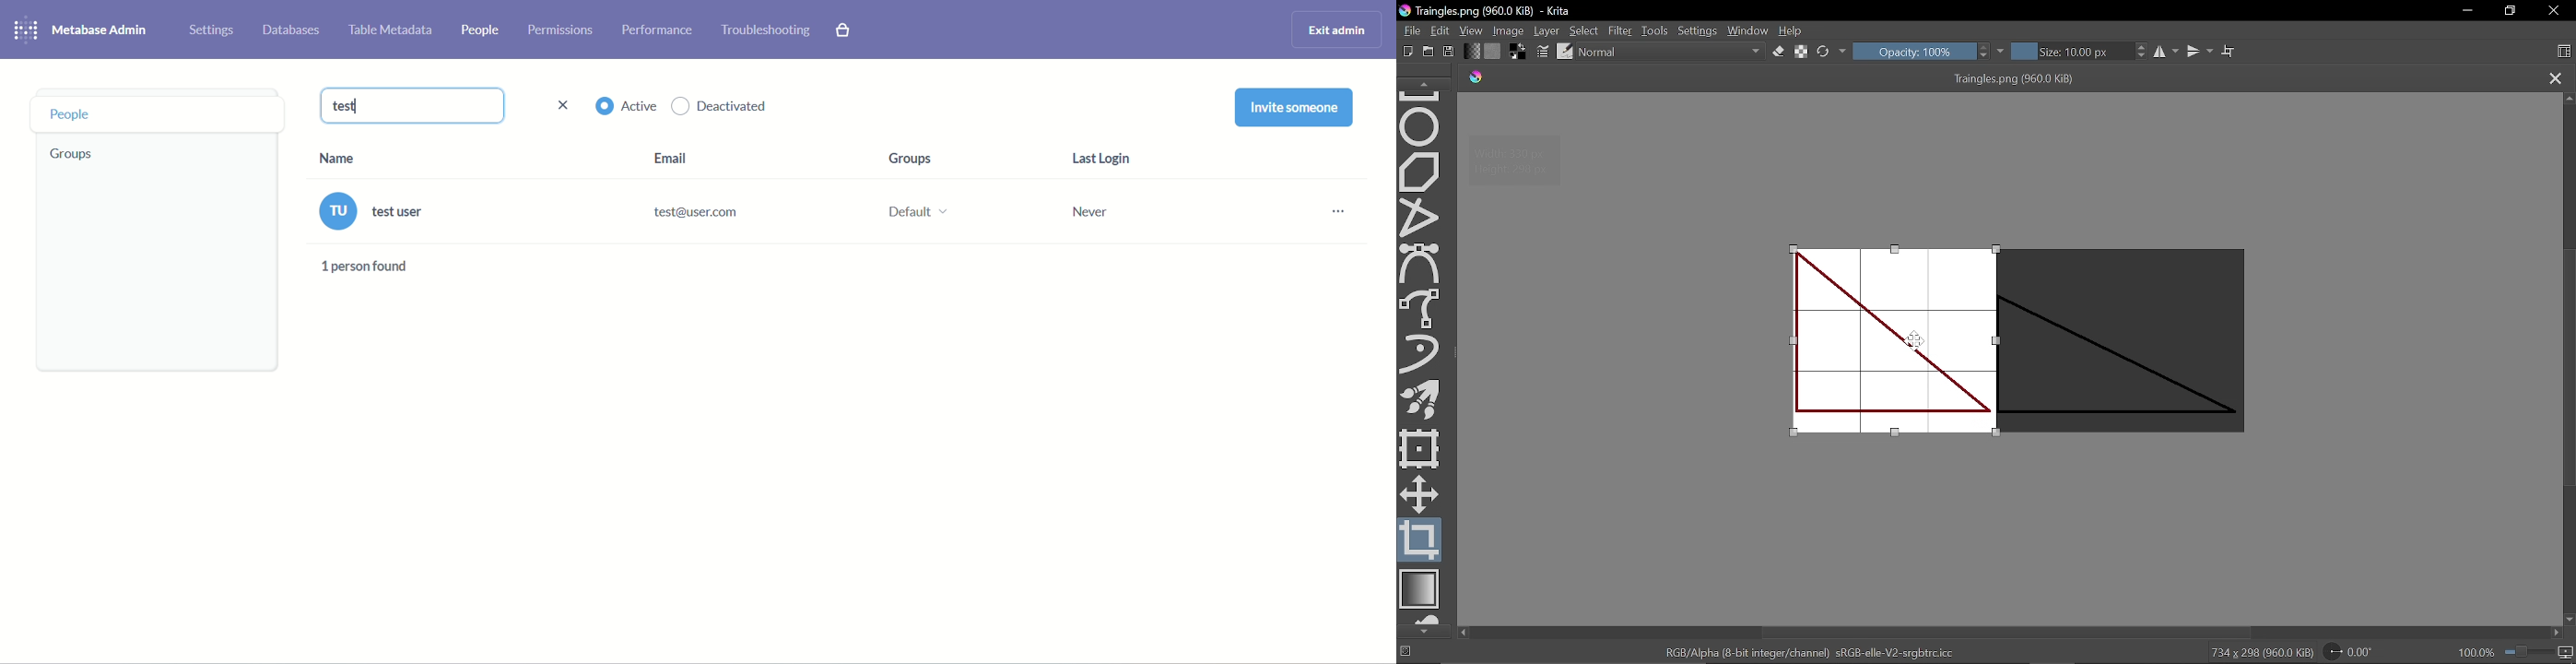 The image size is (2576, 672). Describe the element at coordinates (1423, 632) in the screenshot. I see `Move down in tools` at that location.